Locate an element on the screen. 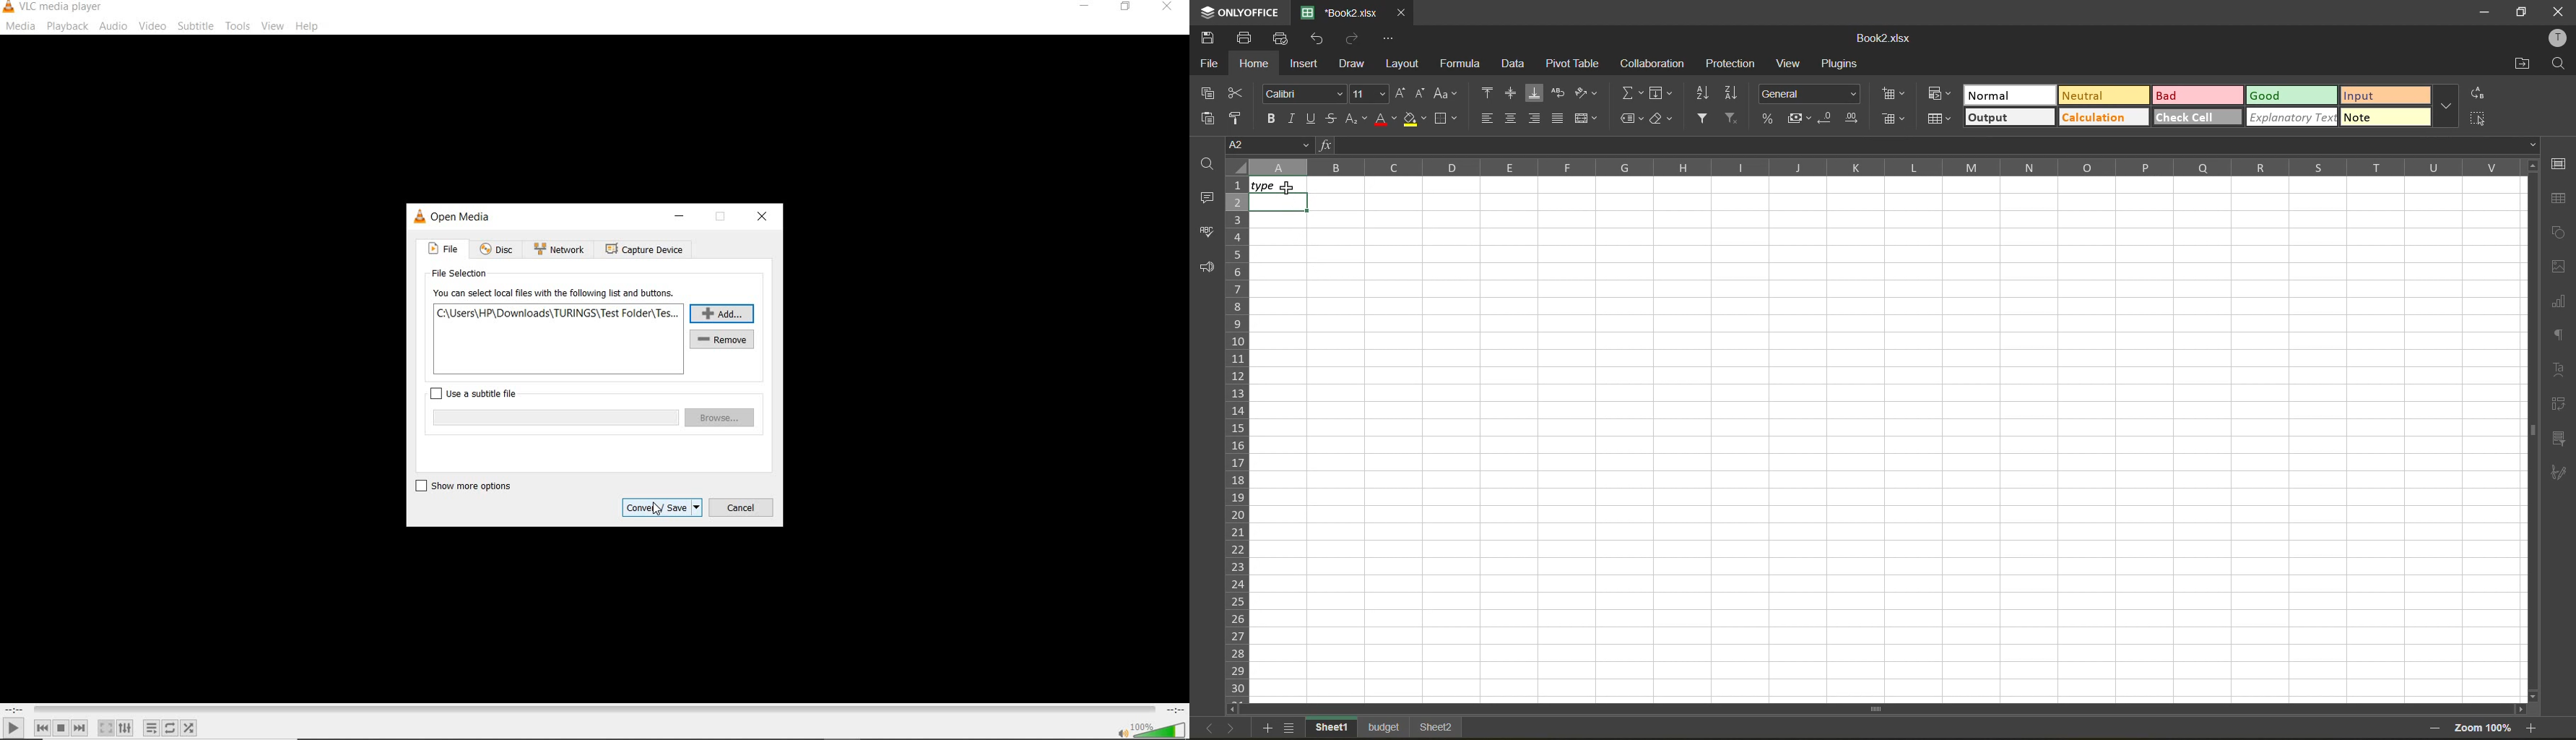 This screenshot has width=2576, height=756. capture device is located at coordinates (642, 250).